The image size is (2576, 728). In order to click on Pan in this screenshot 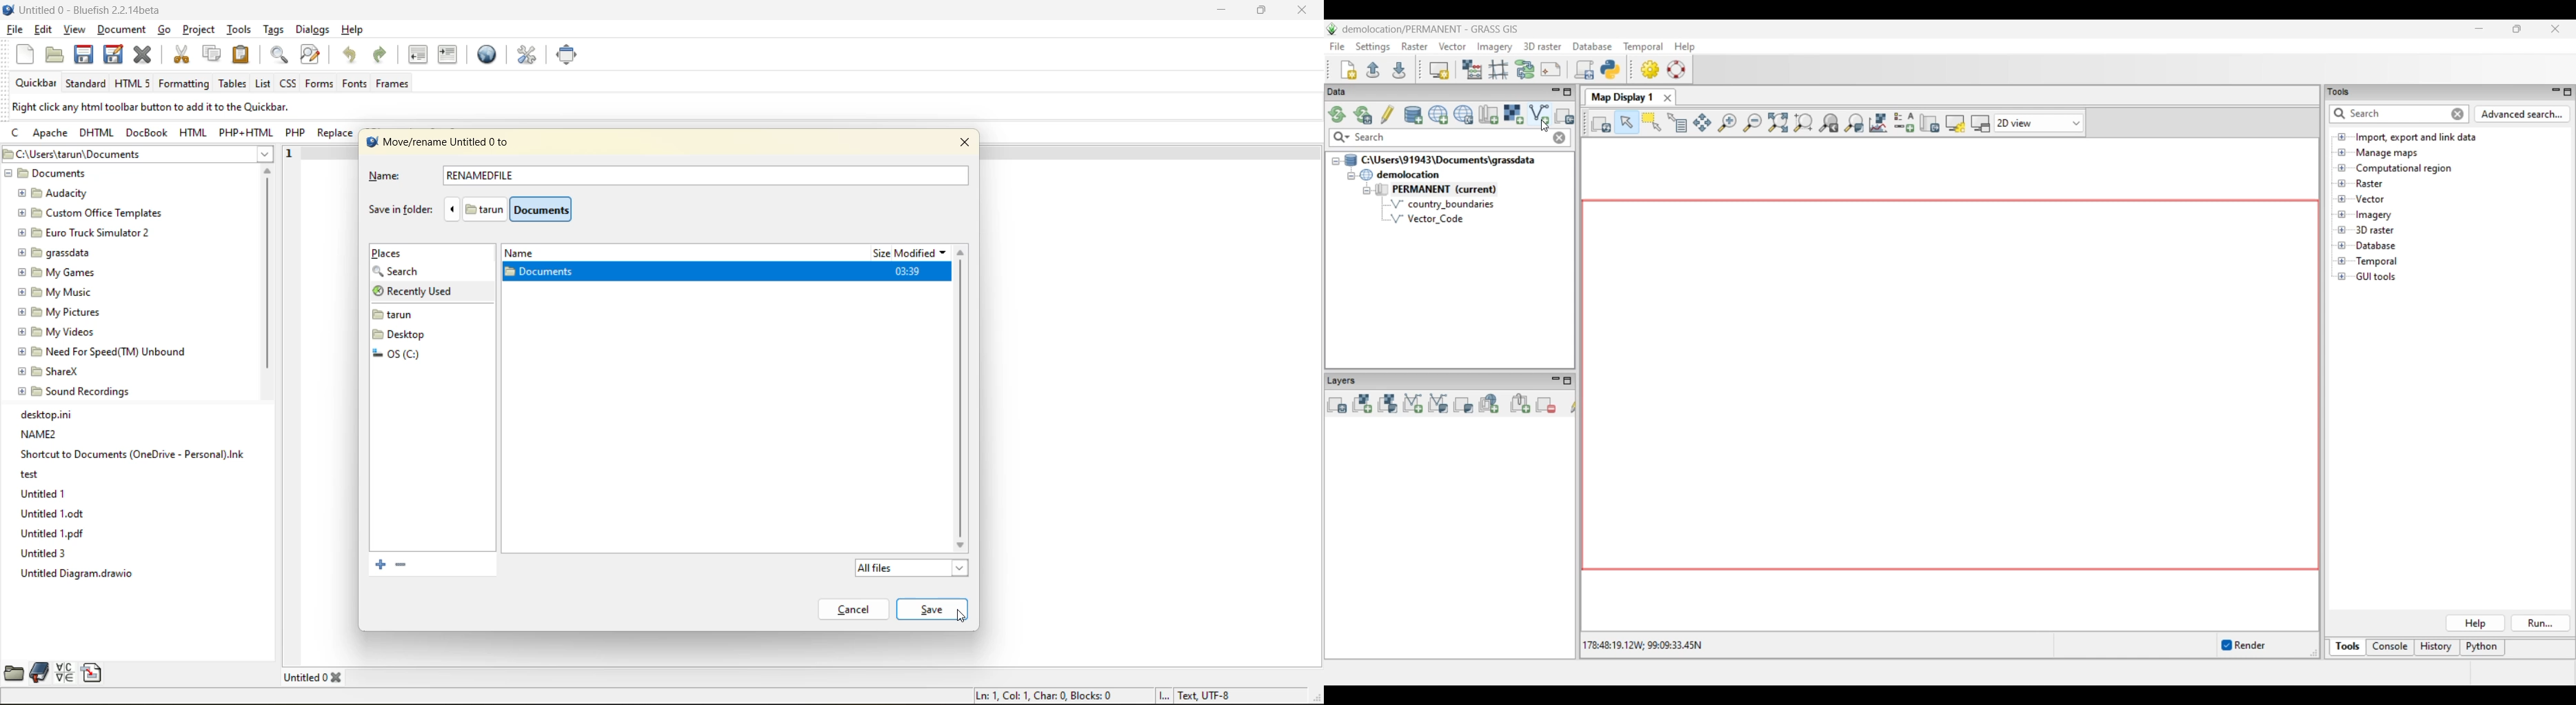, I will do `click(1702, 123)`.